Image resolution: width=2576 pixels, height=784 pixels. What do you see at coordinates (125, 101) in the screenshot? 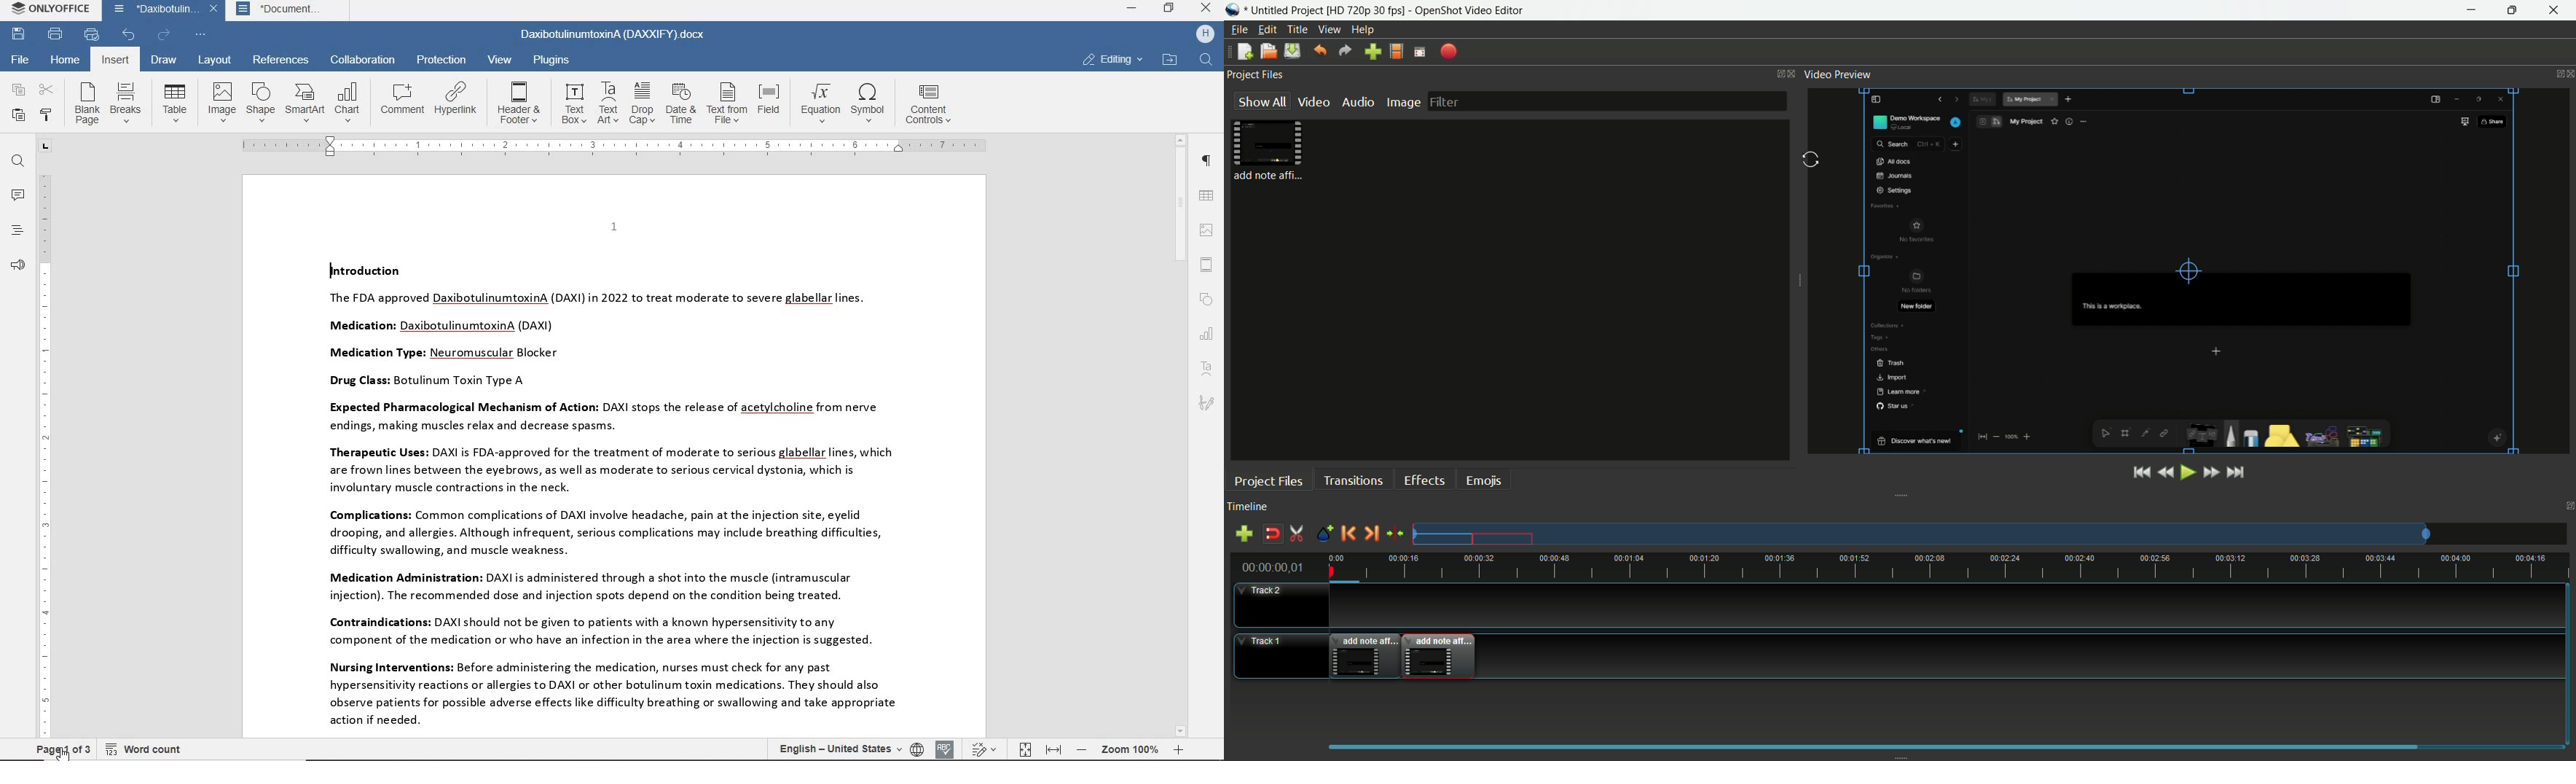
I see `breaks` at bounding box center [125, 101].